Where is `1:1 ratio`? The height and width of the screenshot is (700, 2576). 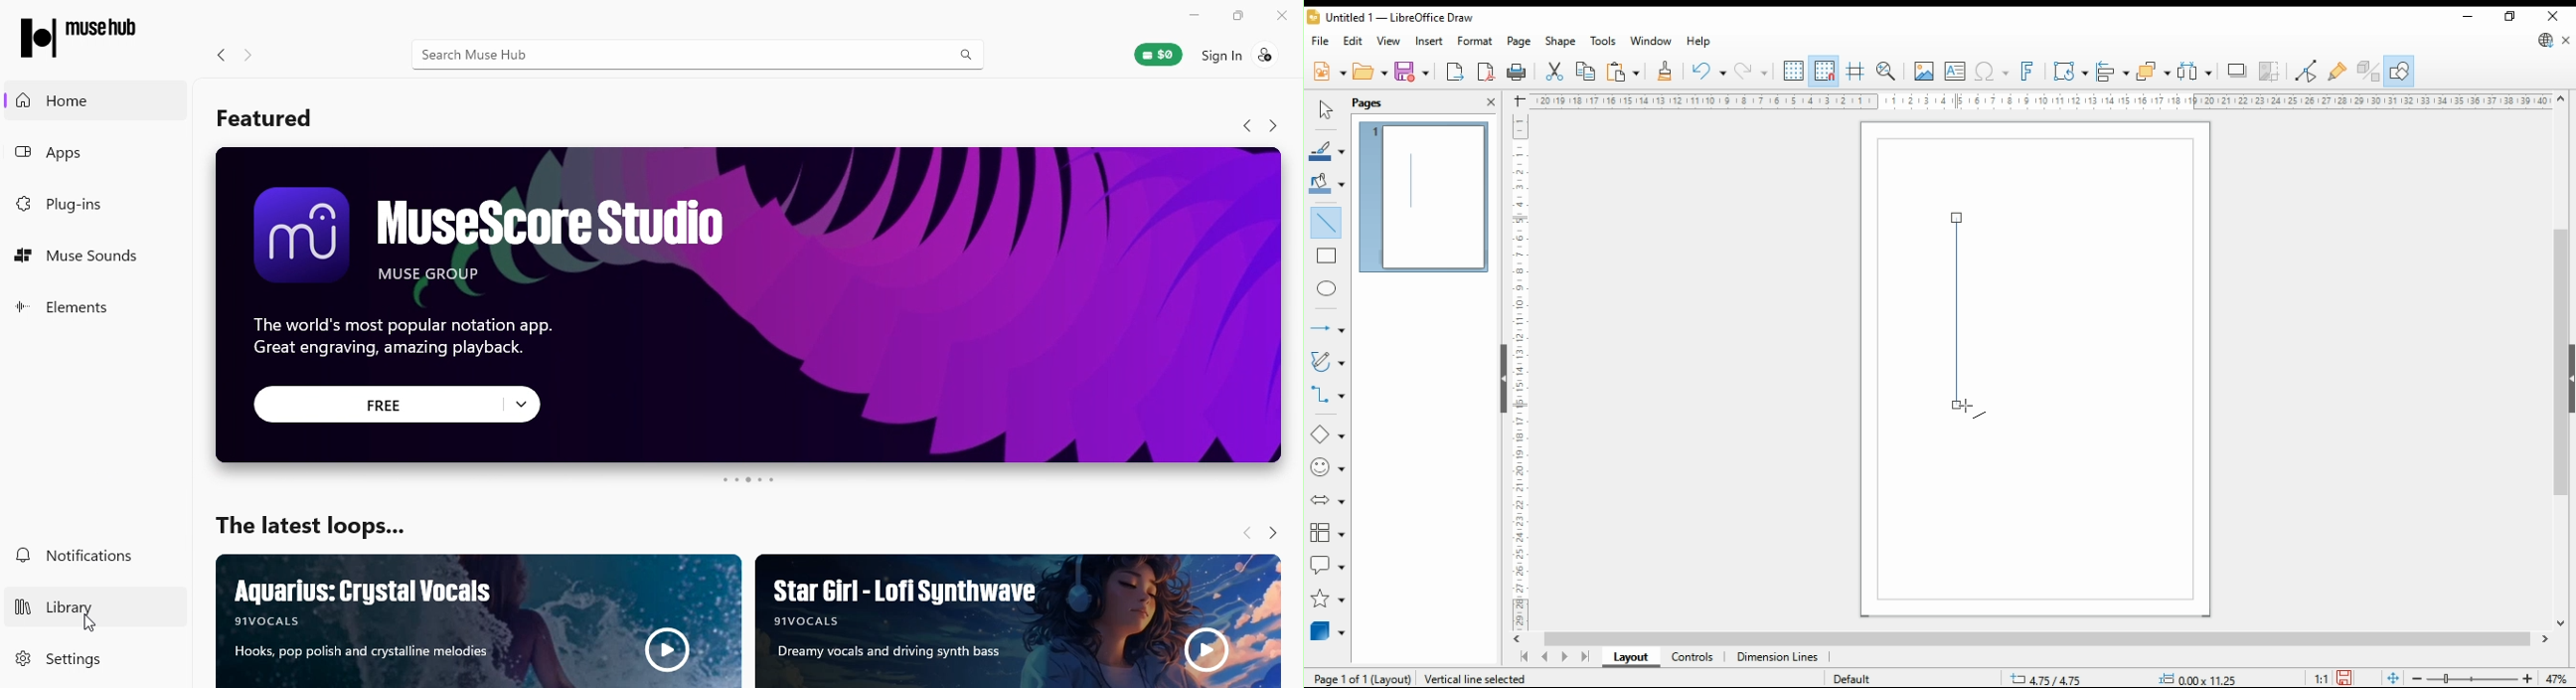 1:1 ratio is located at coordinates (2334, 676).